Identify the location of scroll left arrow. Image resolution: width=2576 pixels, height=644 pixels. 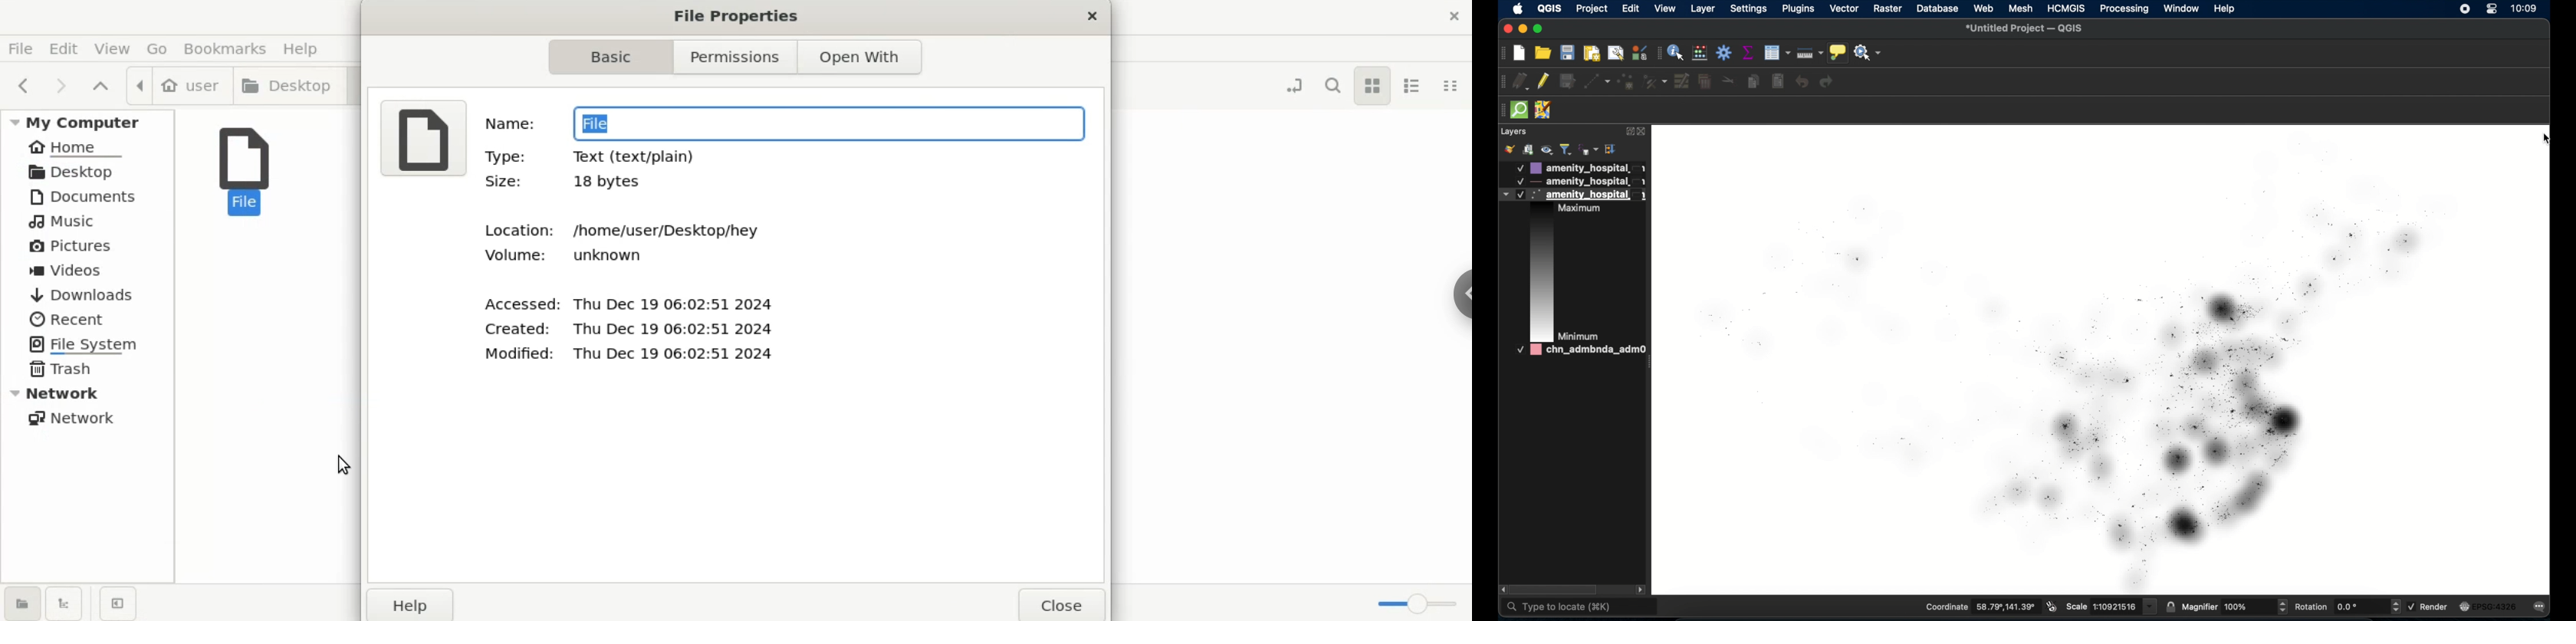
(1500, 588).